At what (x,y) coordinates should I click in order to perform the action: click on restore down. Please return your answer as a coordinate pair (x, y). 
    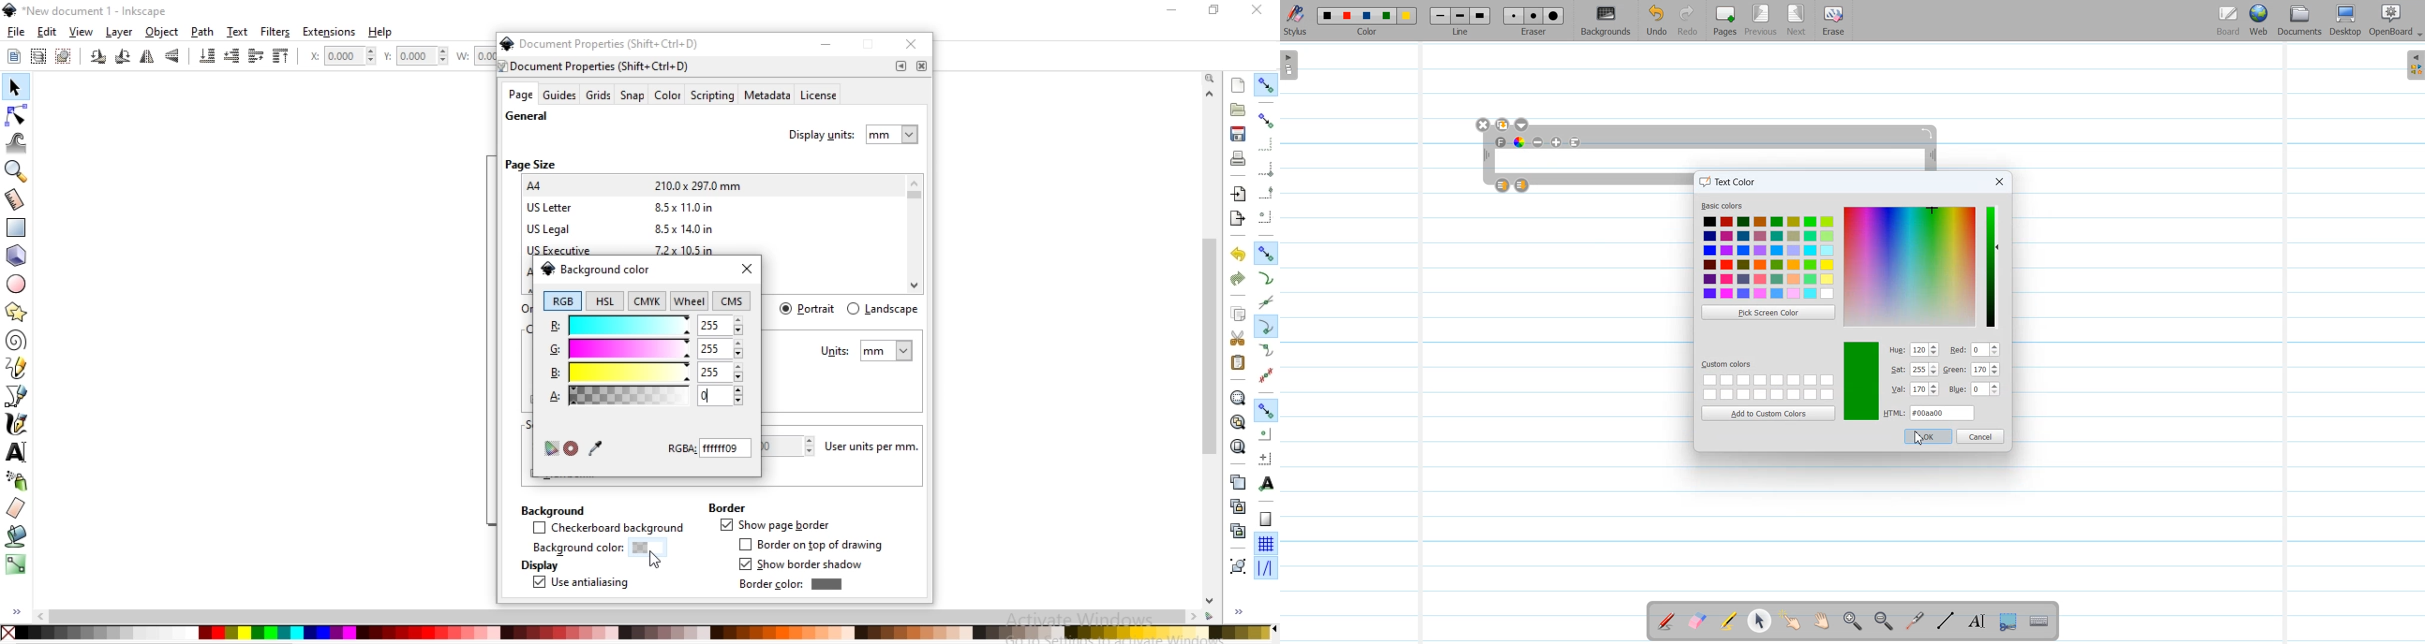
    Looking at the image, I should click on (870, 46).